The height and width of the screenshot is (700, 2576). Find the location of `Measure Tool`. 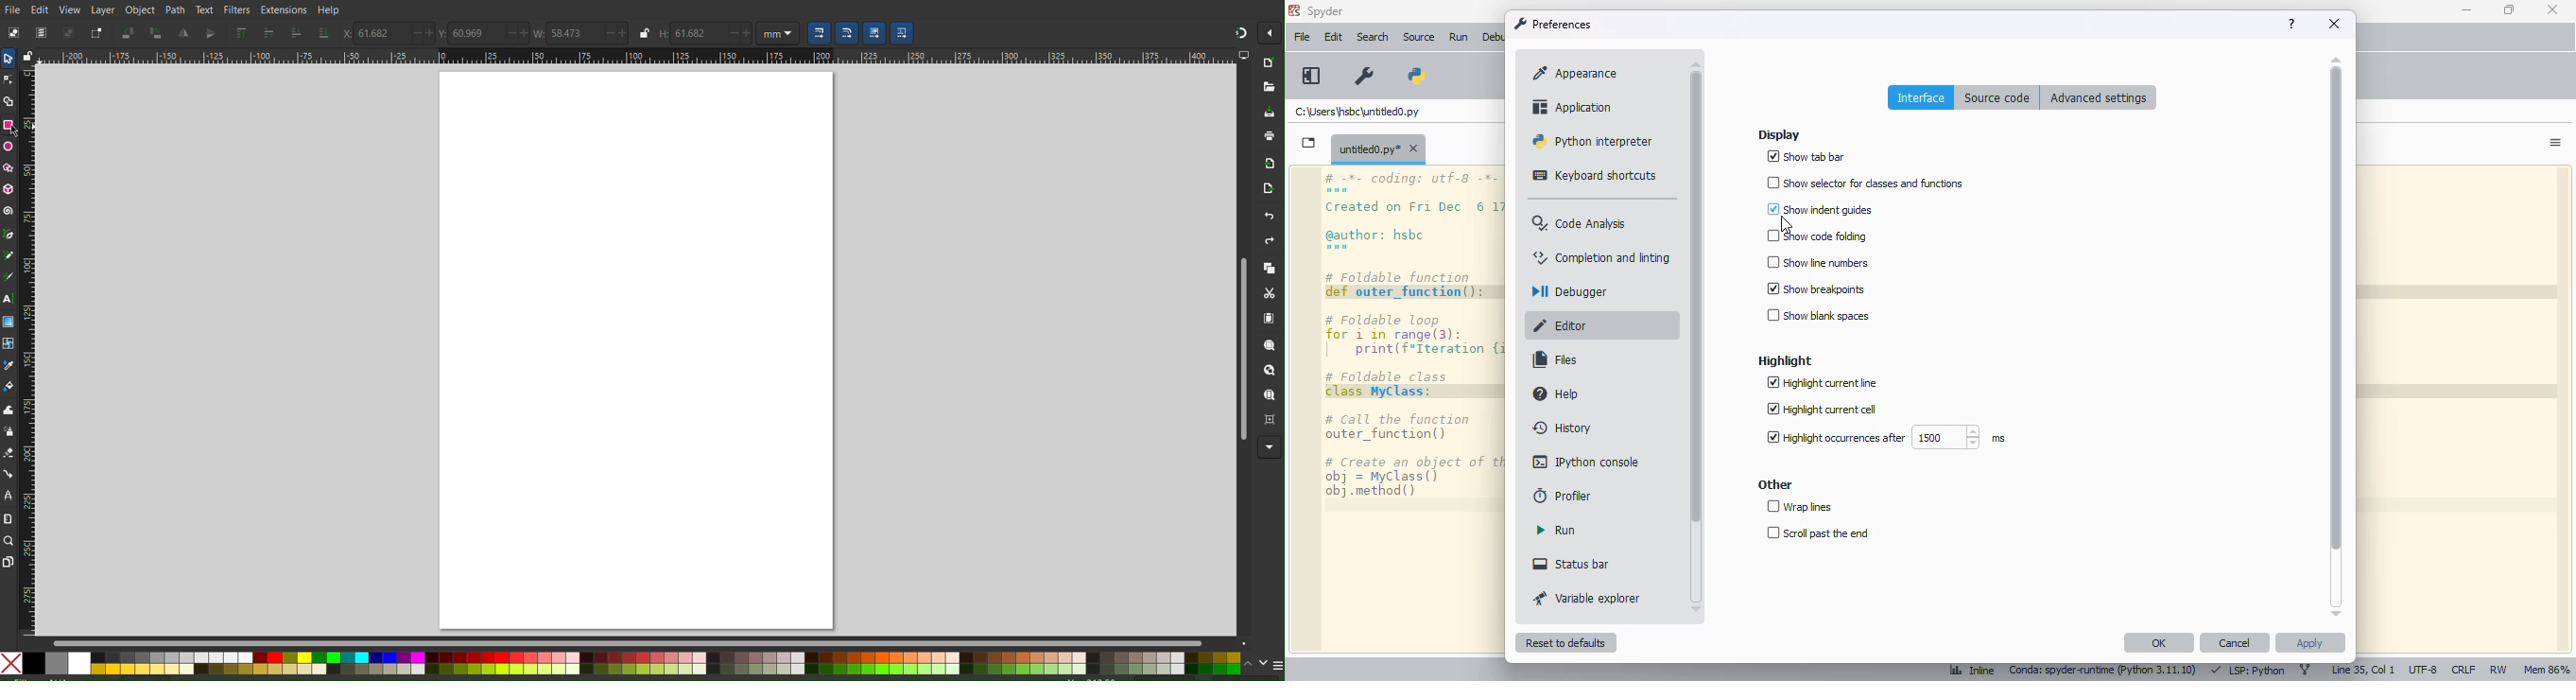

Measure Tool is located at coordinates (8, 519).